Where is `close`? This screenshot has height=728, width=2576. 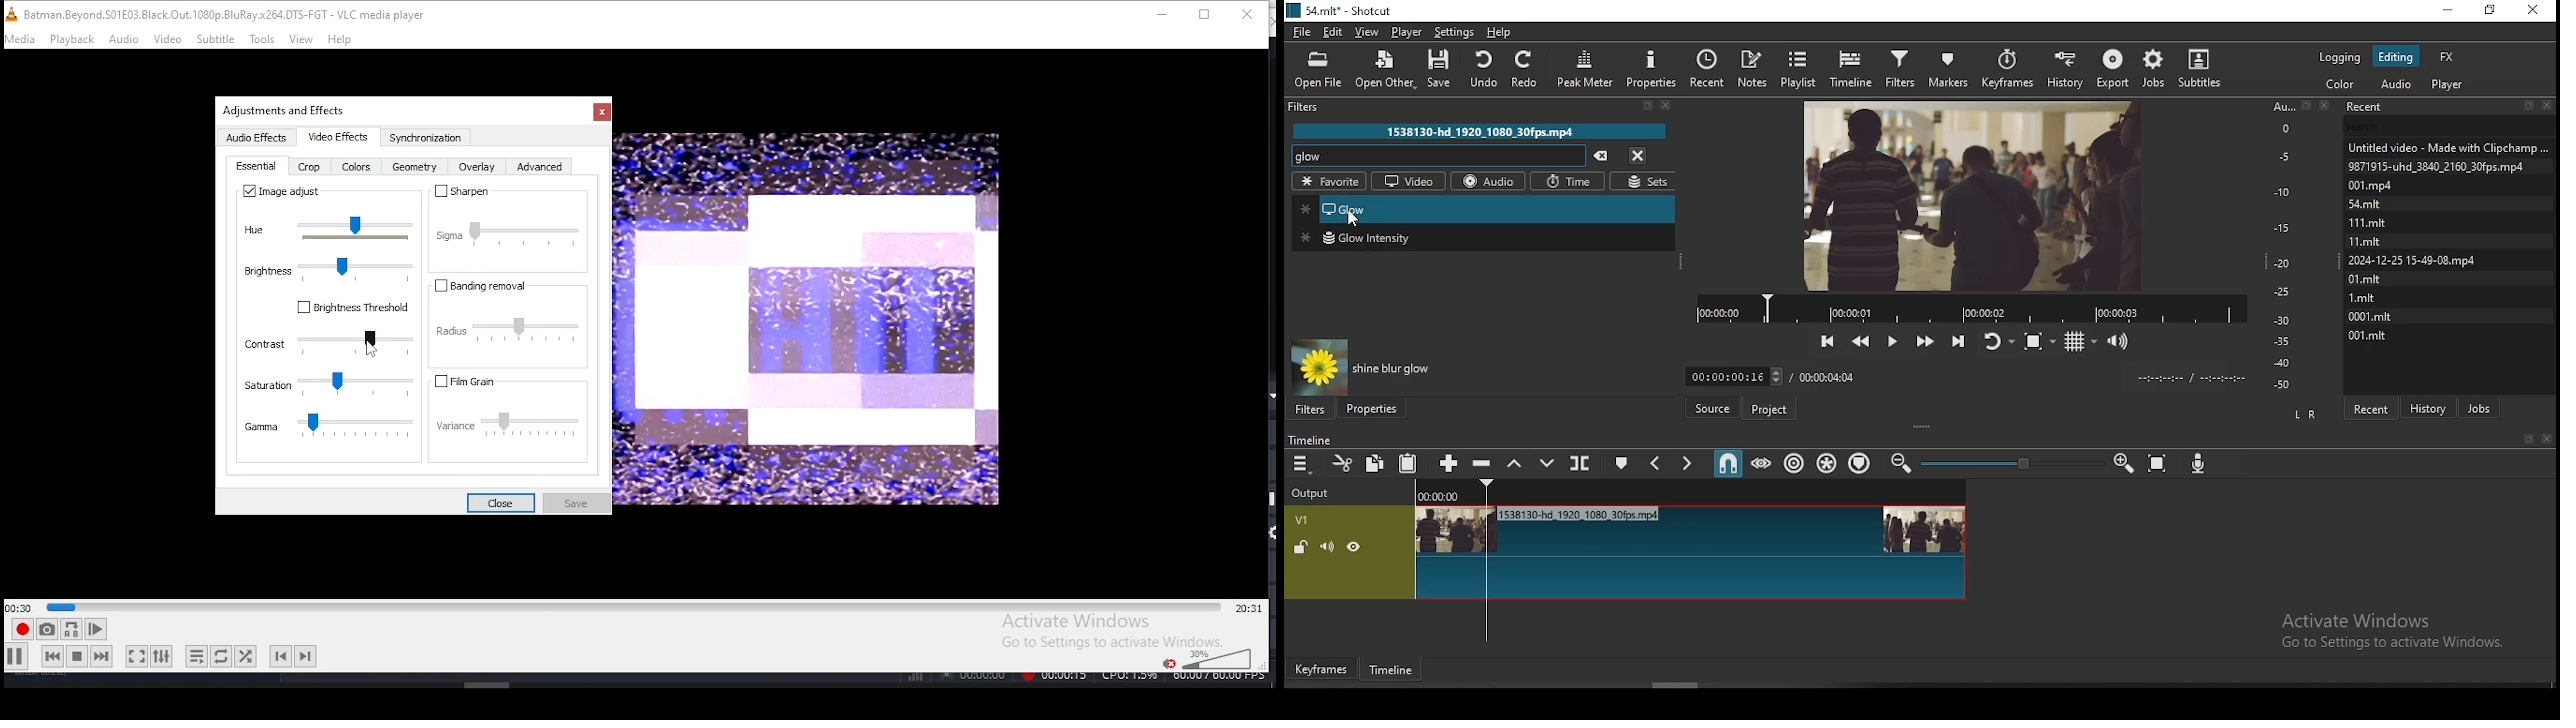 close is located at coordinates (499, 501).